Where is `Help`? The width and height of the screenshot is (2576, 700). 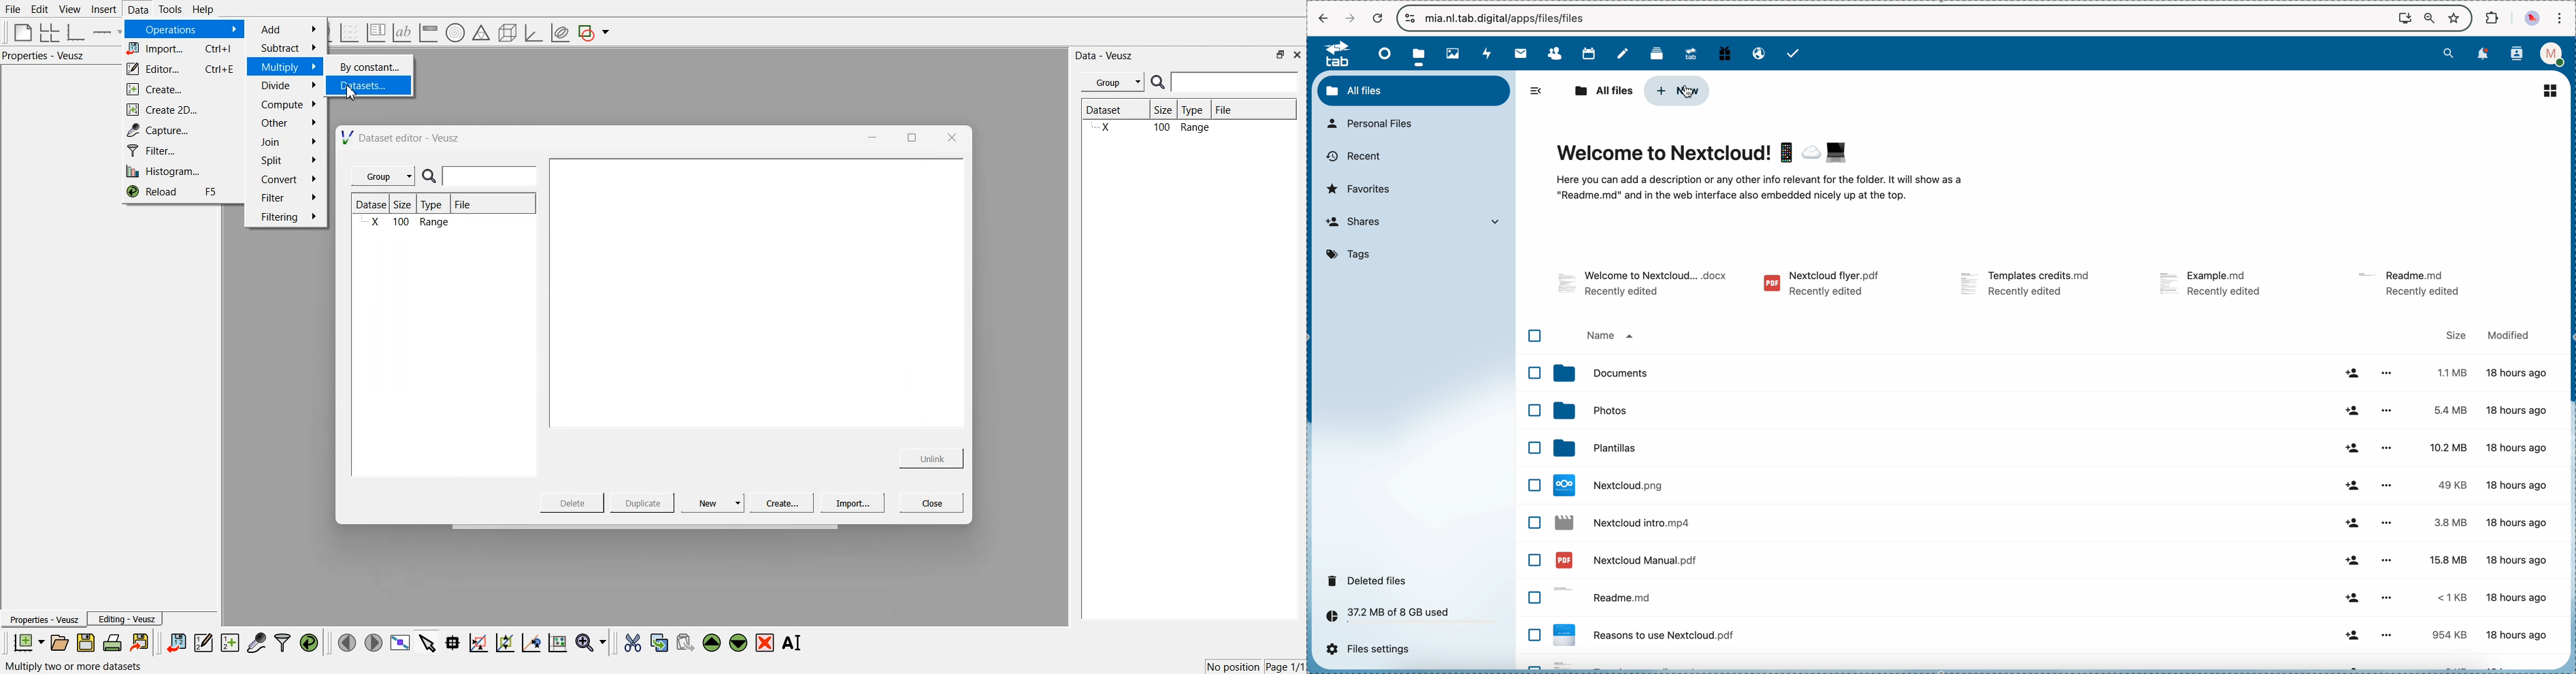 Help is located at coordinates (208, 11).